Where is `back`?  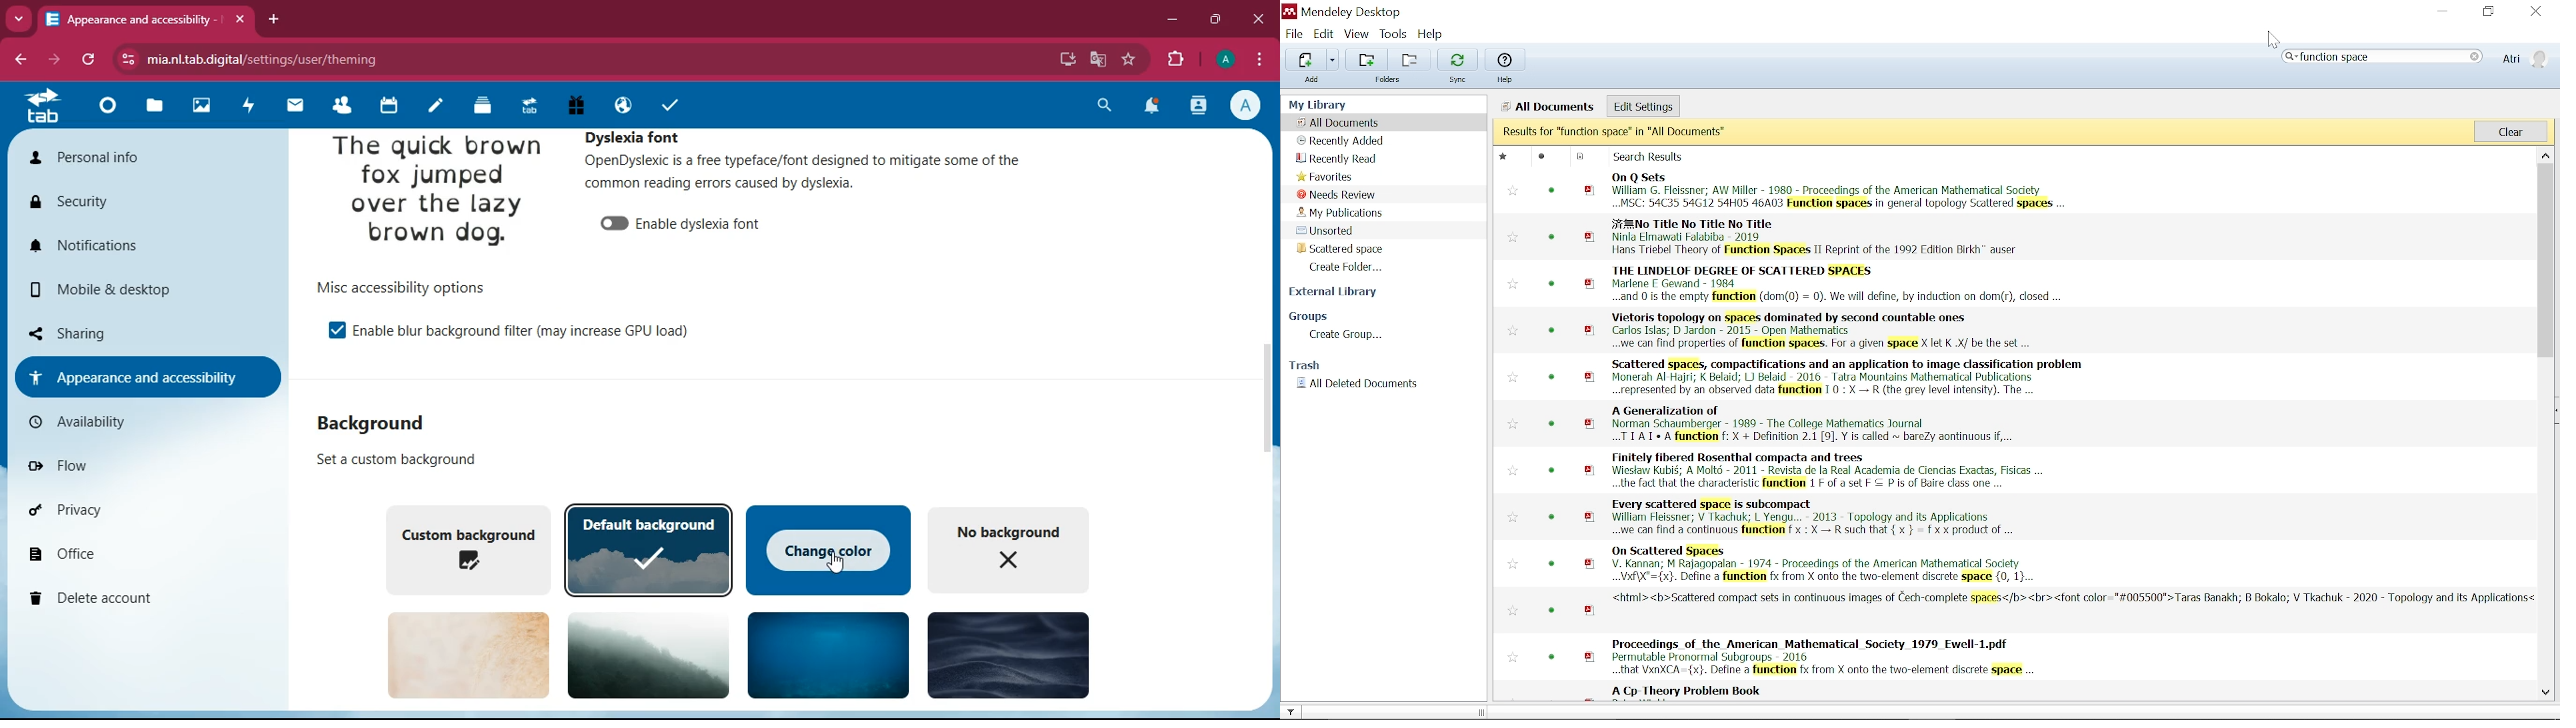 back is located at coordinates (22, 60).